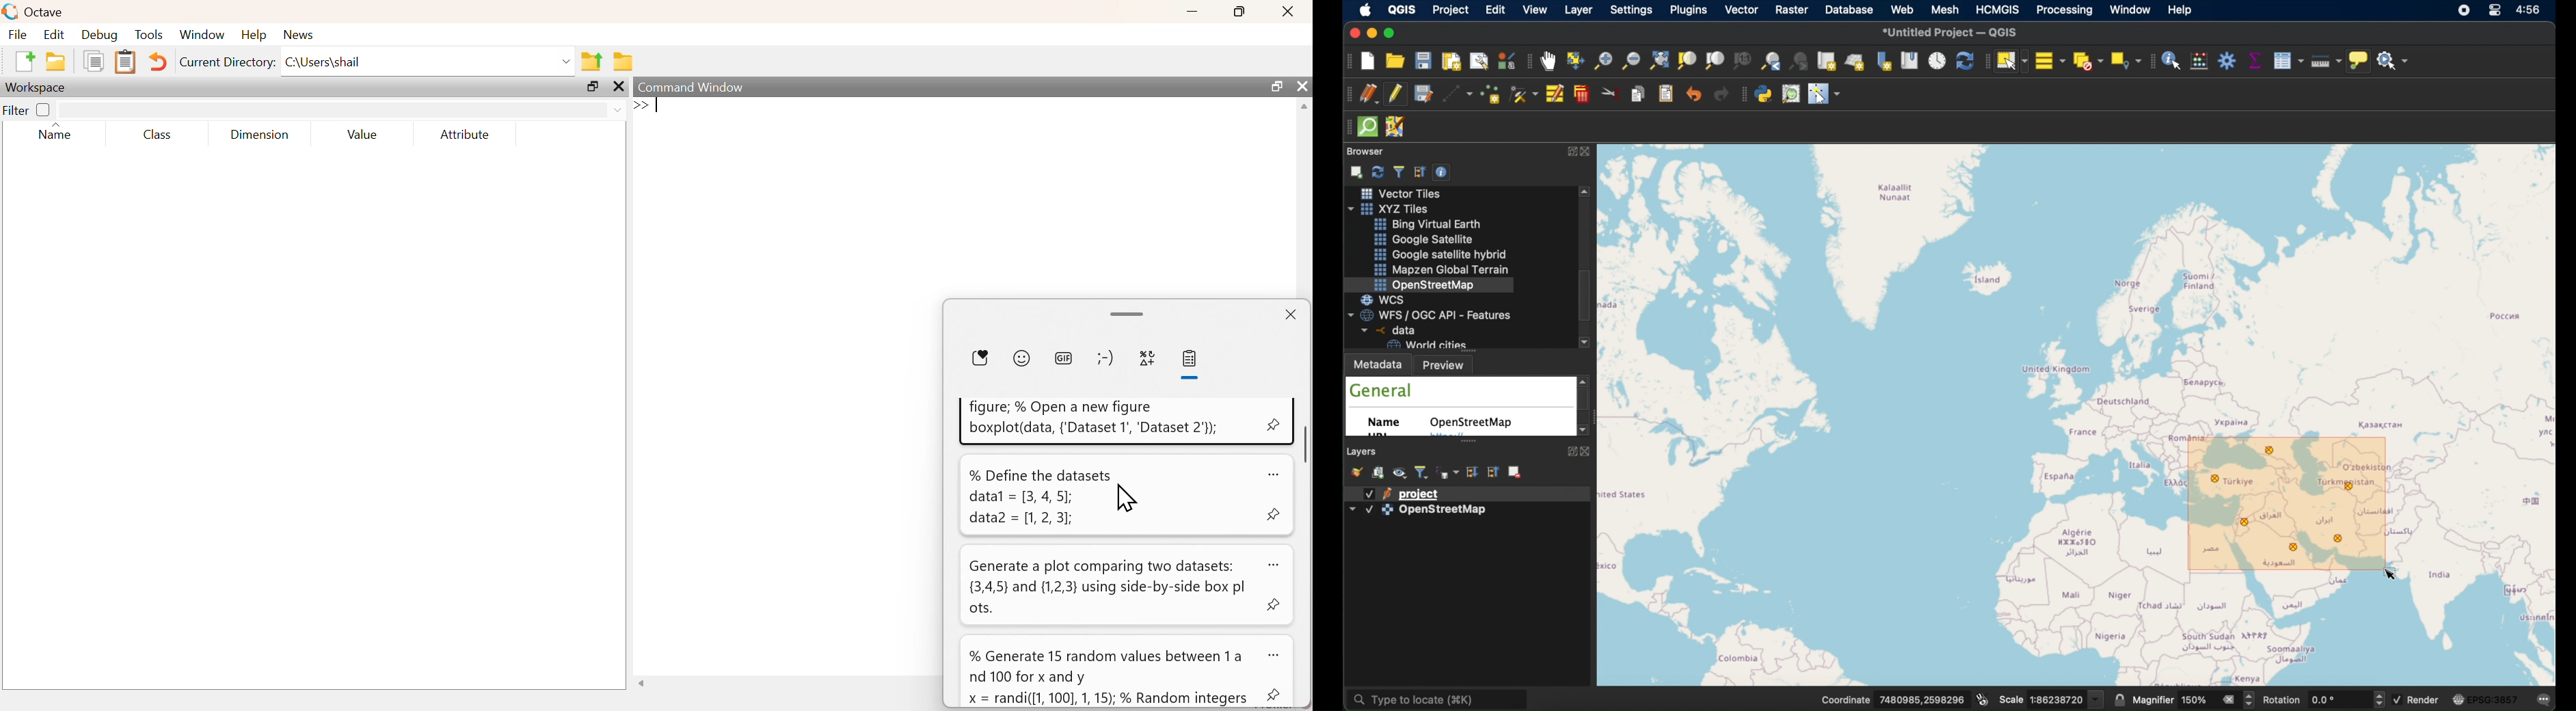 Image resolution: width=2576 pixels, height=728 pixels. Describe the element at coordinates (1023, 357) in the screenshot. I see `Emoji` at that location.